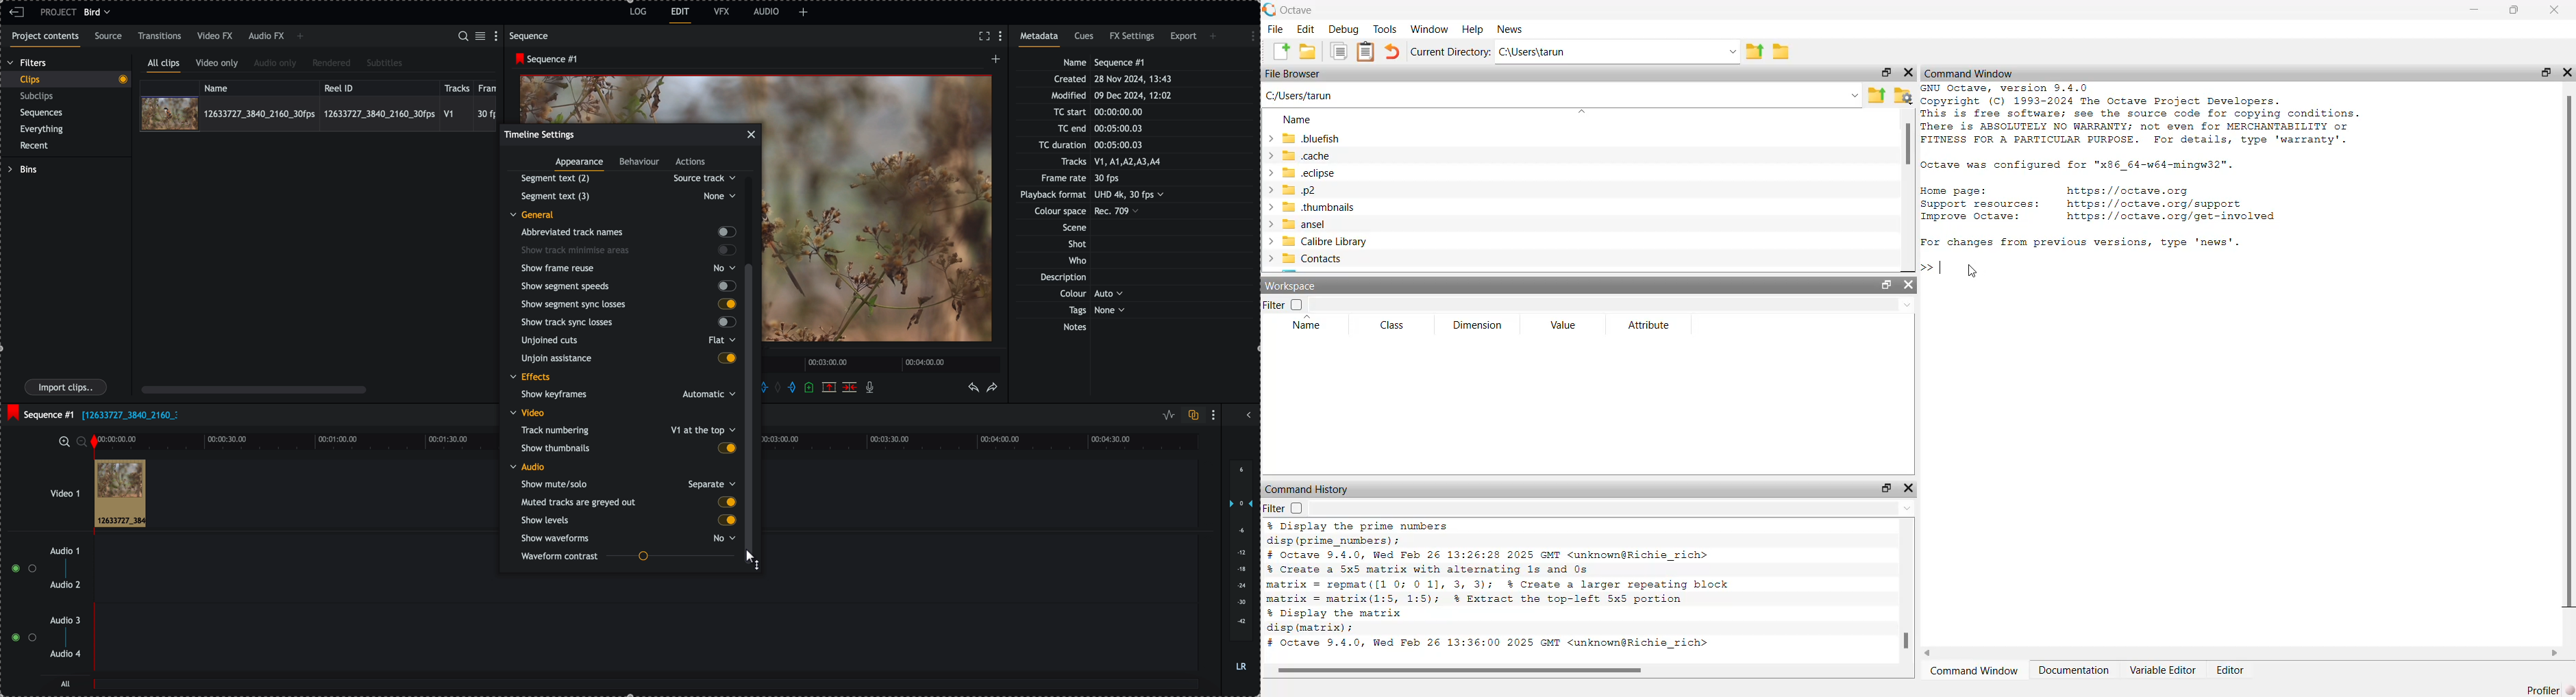 This screenshot has height=700, width=2576. What do you see at coordinates (1883, 73) in the screenshot?
I see `unlock widget` at bounding box center [1883, 73].